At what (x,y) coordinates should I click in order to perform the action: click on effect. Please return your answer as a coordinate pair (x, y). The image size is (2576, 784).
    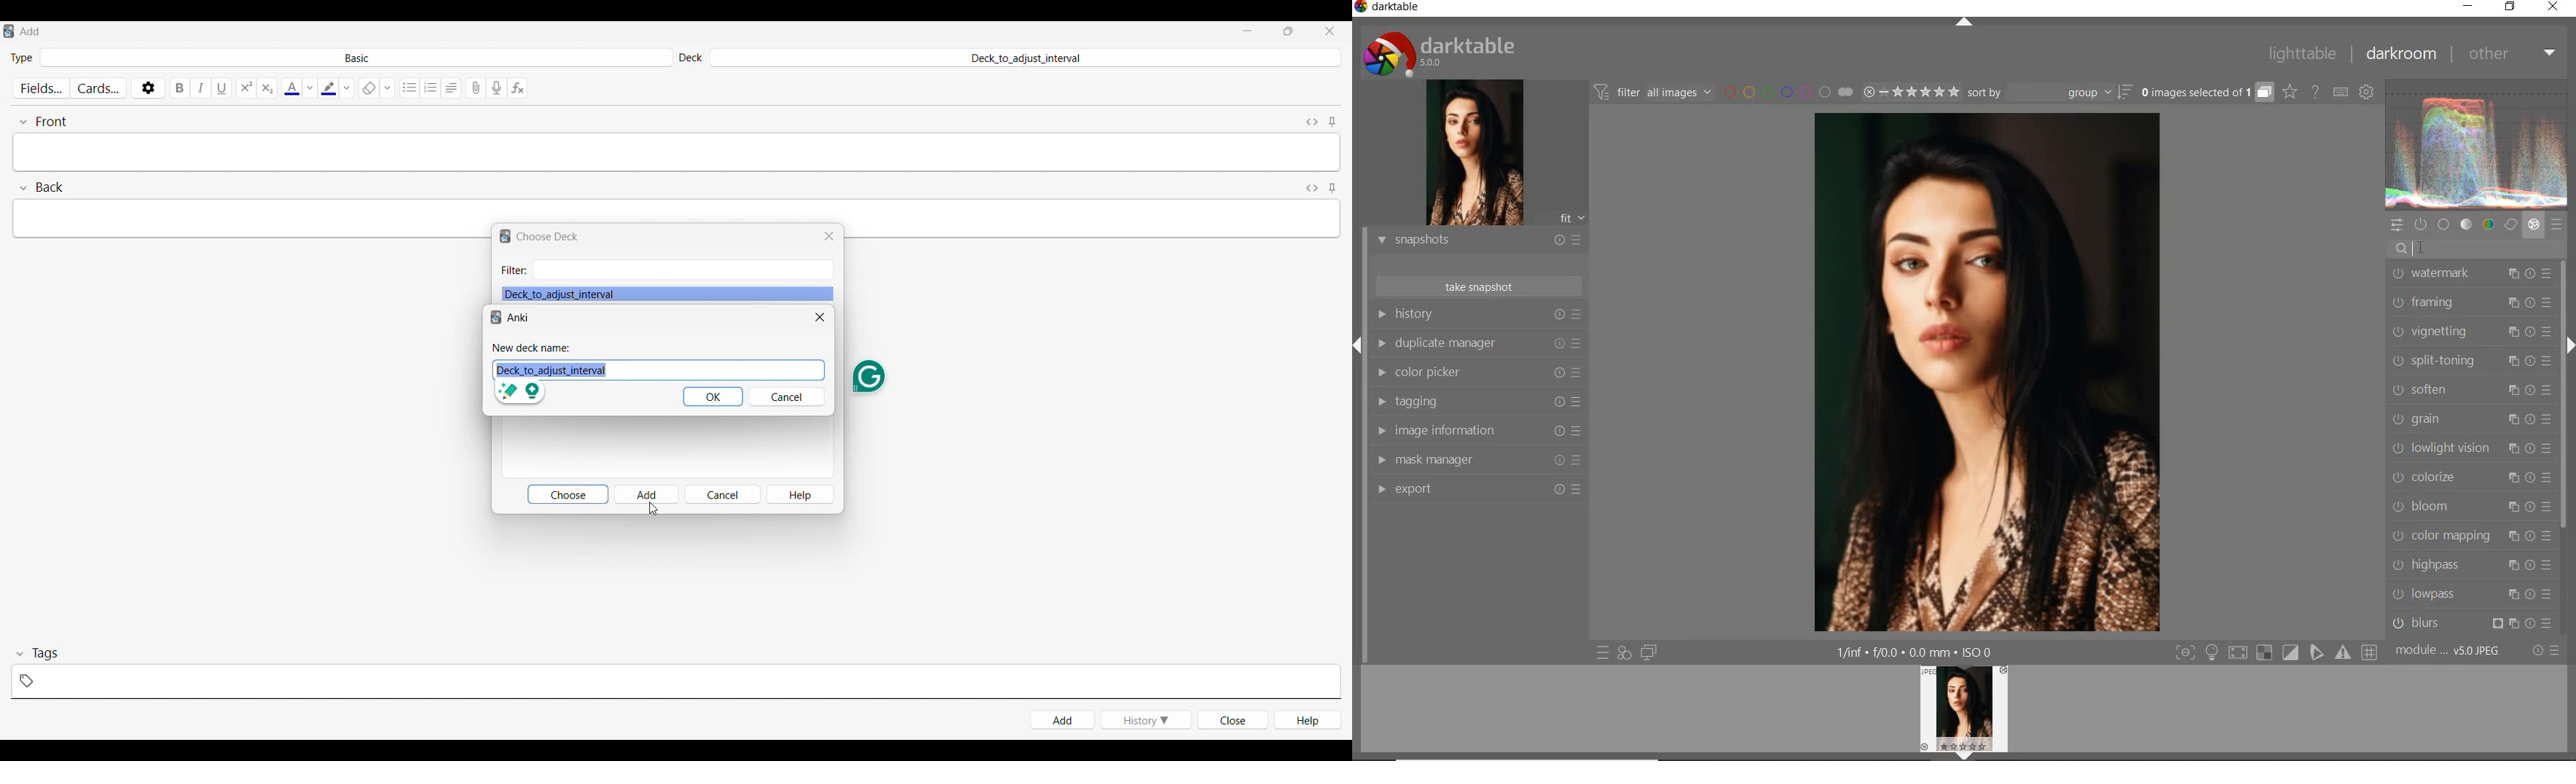
    Looking at the image, I should click on (2534, 226).